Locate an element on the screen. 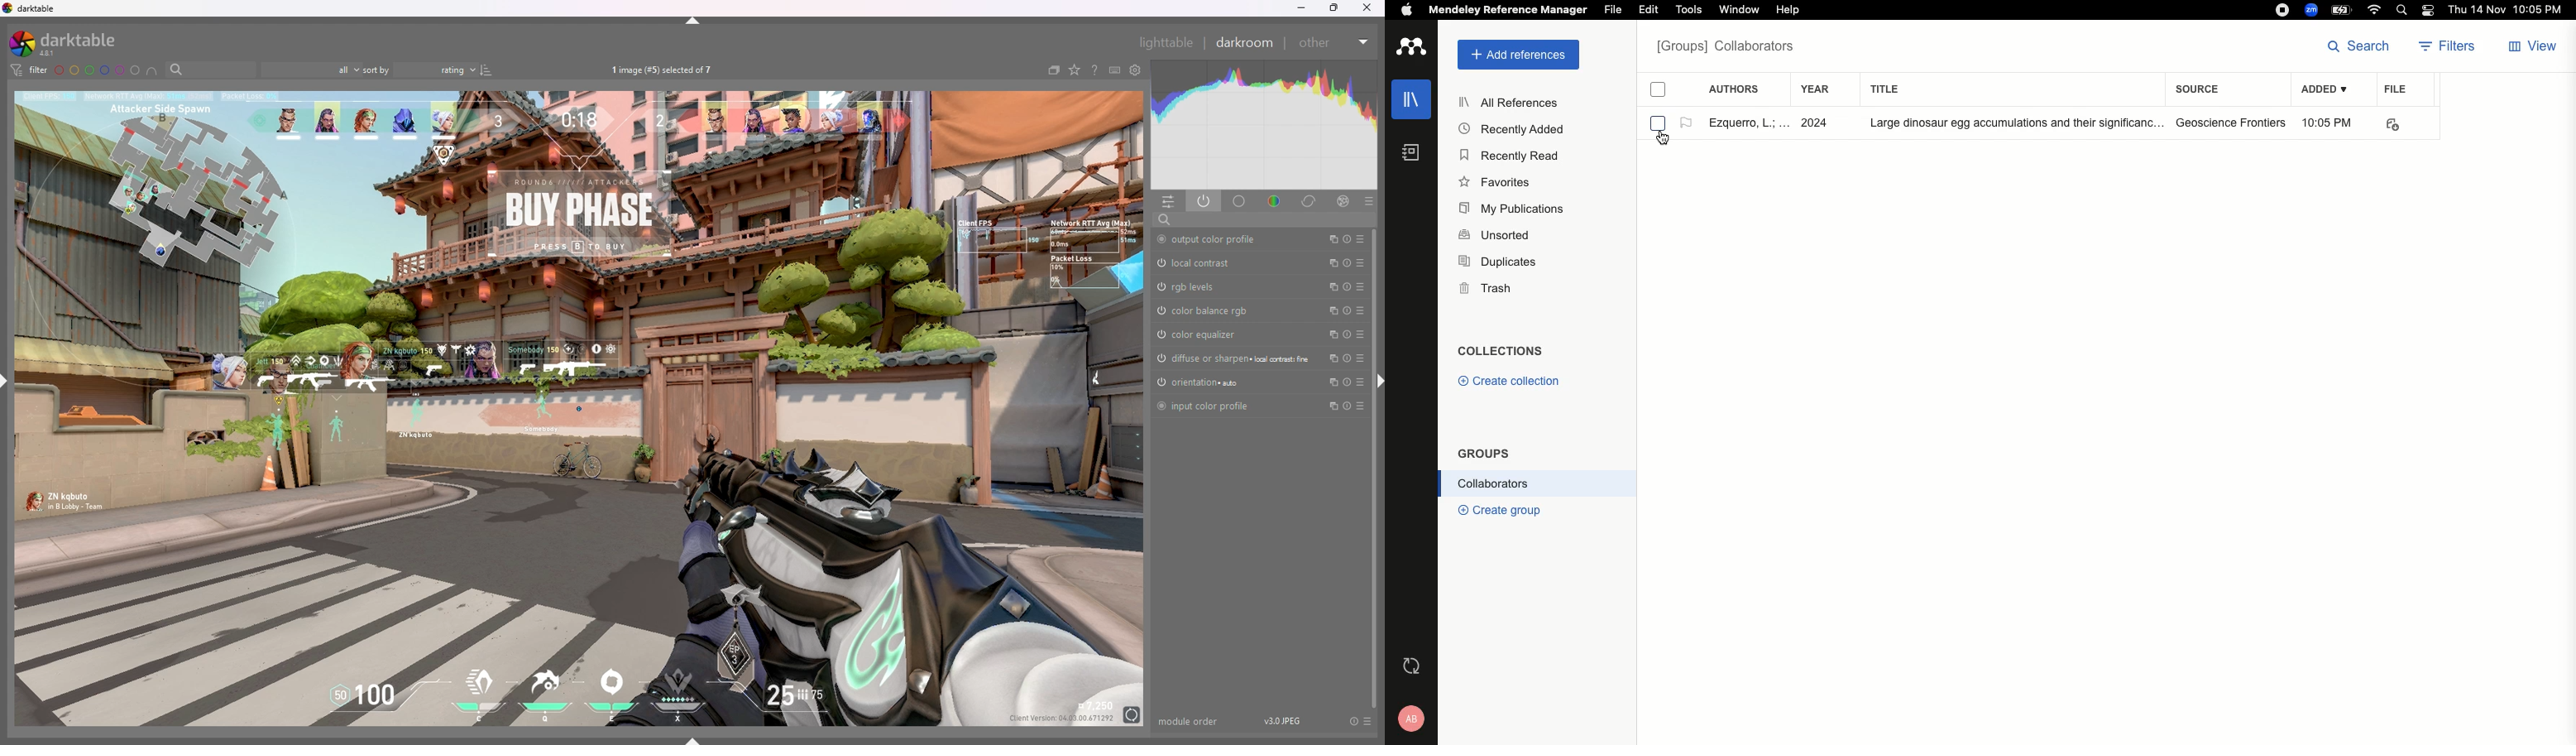 This screenshot has width=2576, height=756. multiple instances actions is located at coordinates (1331, 382).